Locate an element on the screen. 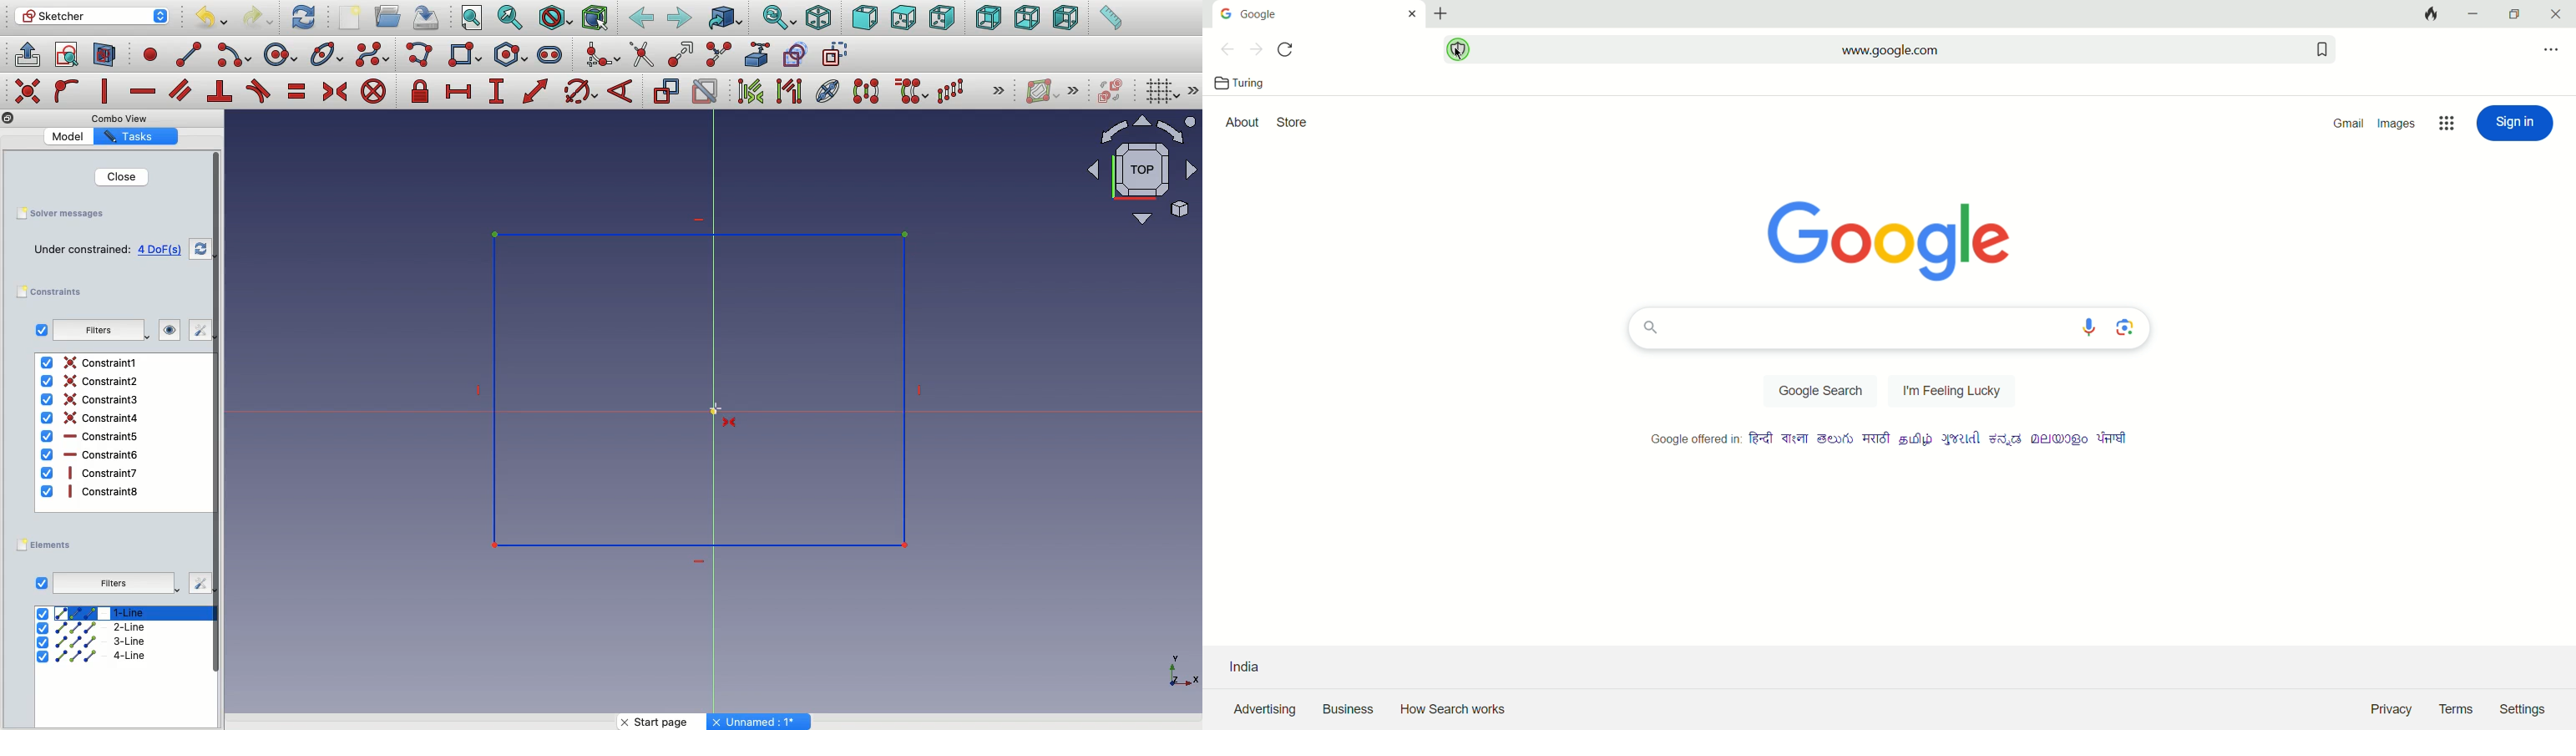 This screenshot has width=2576, height=756. Google icon is located at coordinates (1227, 13).